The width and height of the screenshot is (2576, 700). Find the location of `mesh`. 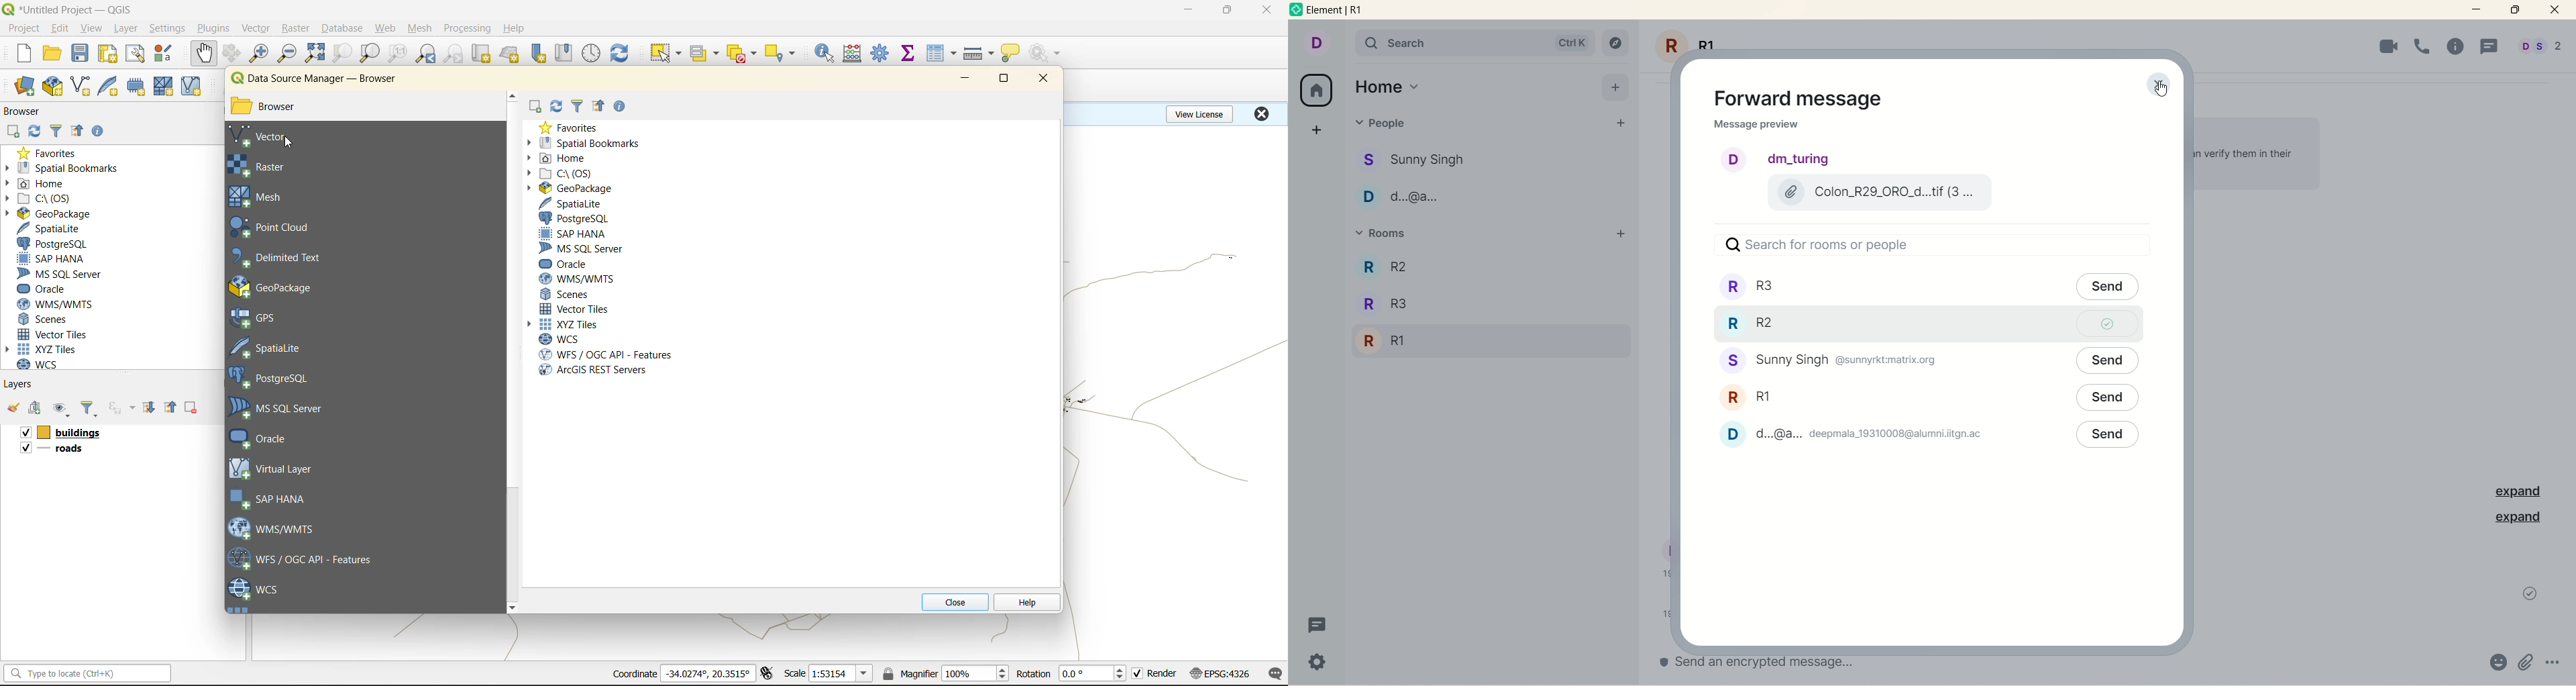

mesh is located at coordinates (421, 30).